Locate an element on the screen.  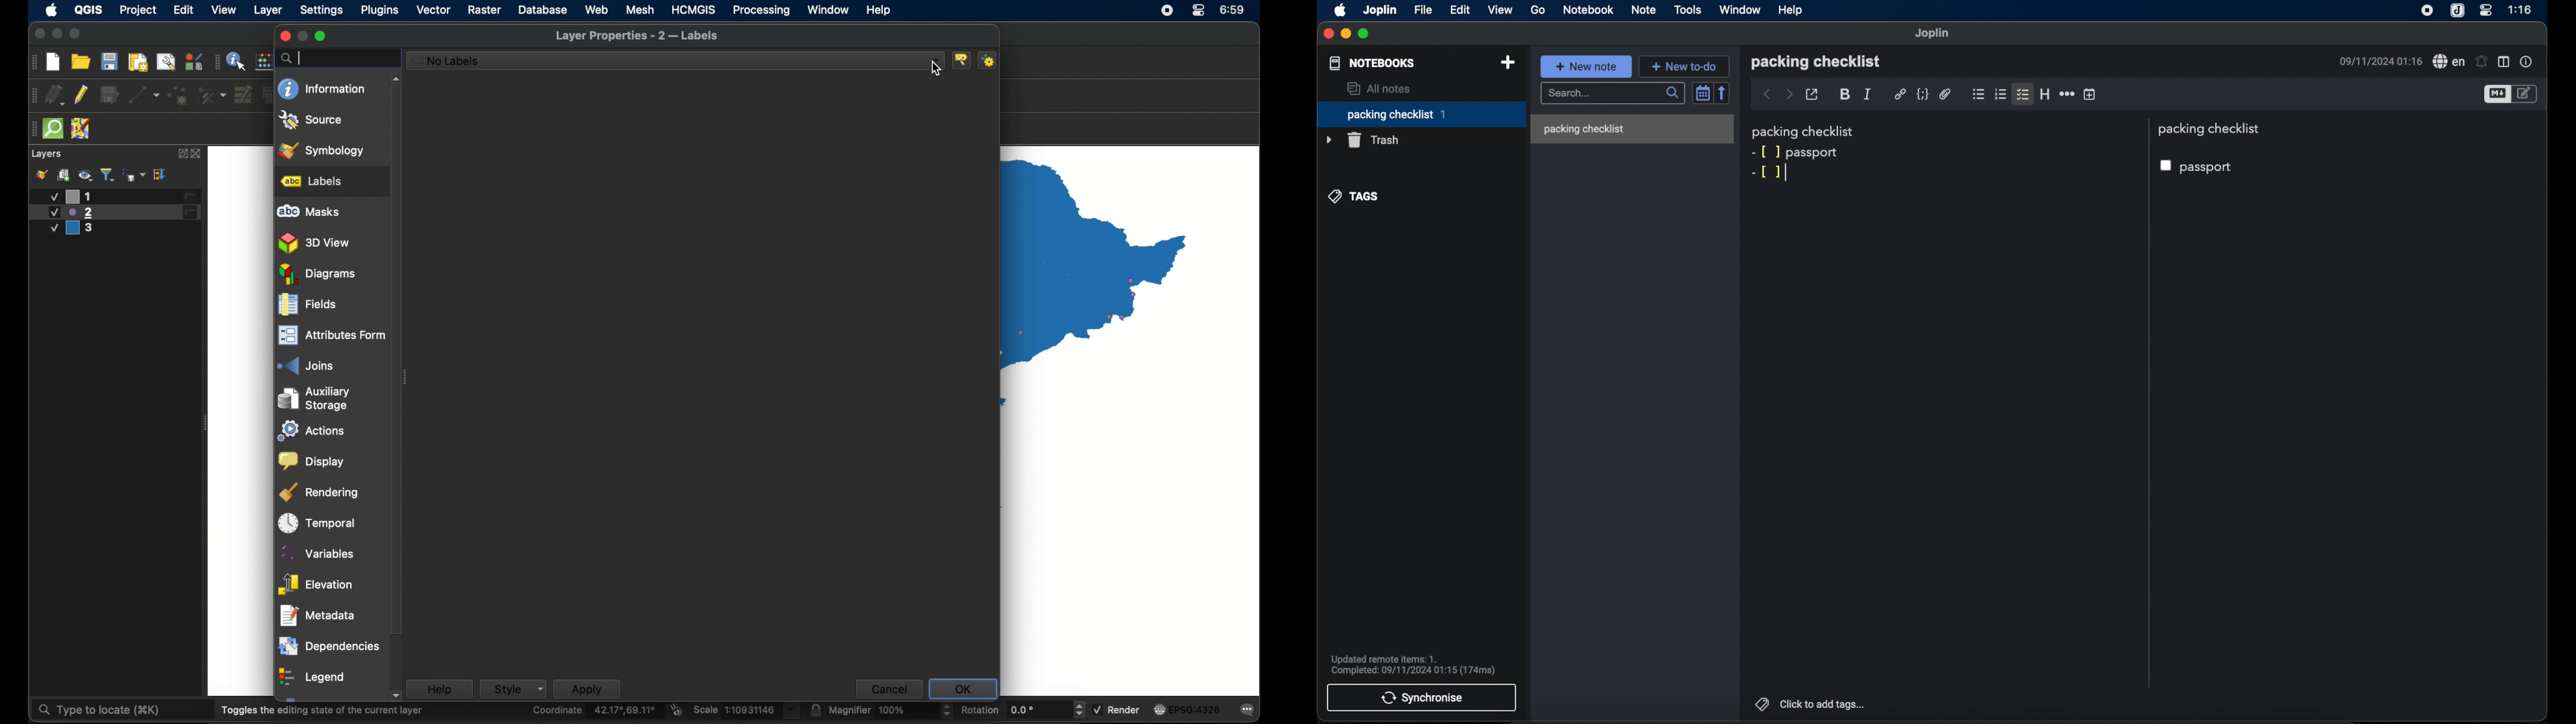
forward is located at coordinates (1789, 94).